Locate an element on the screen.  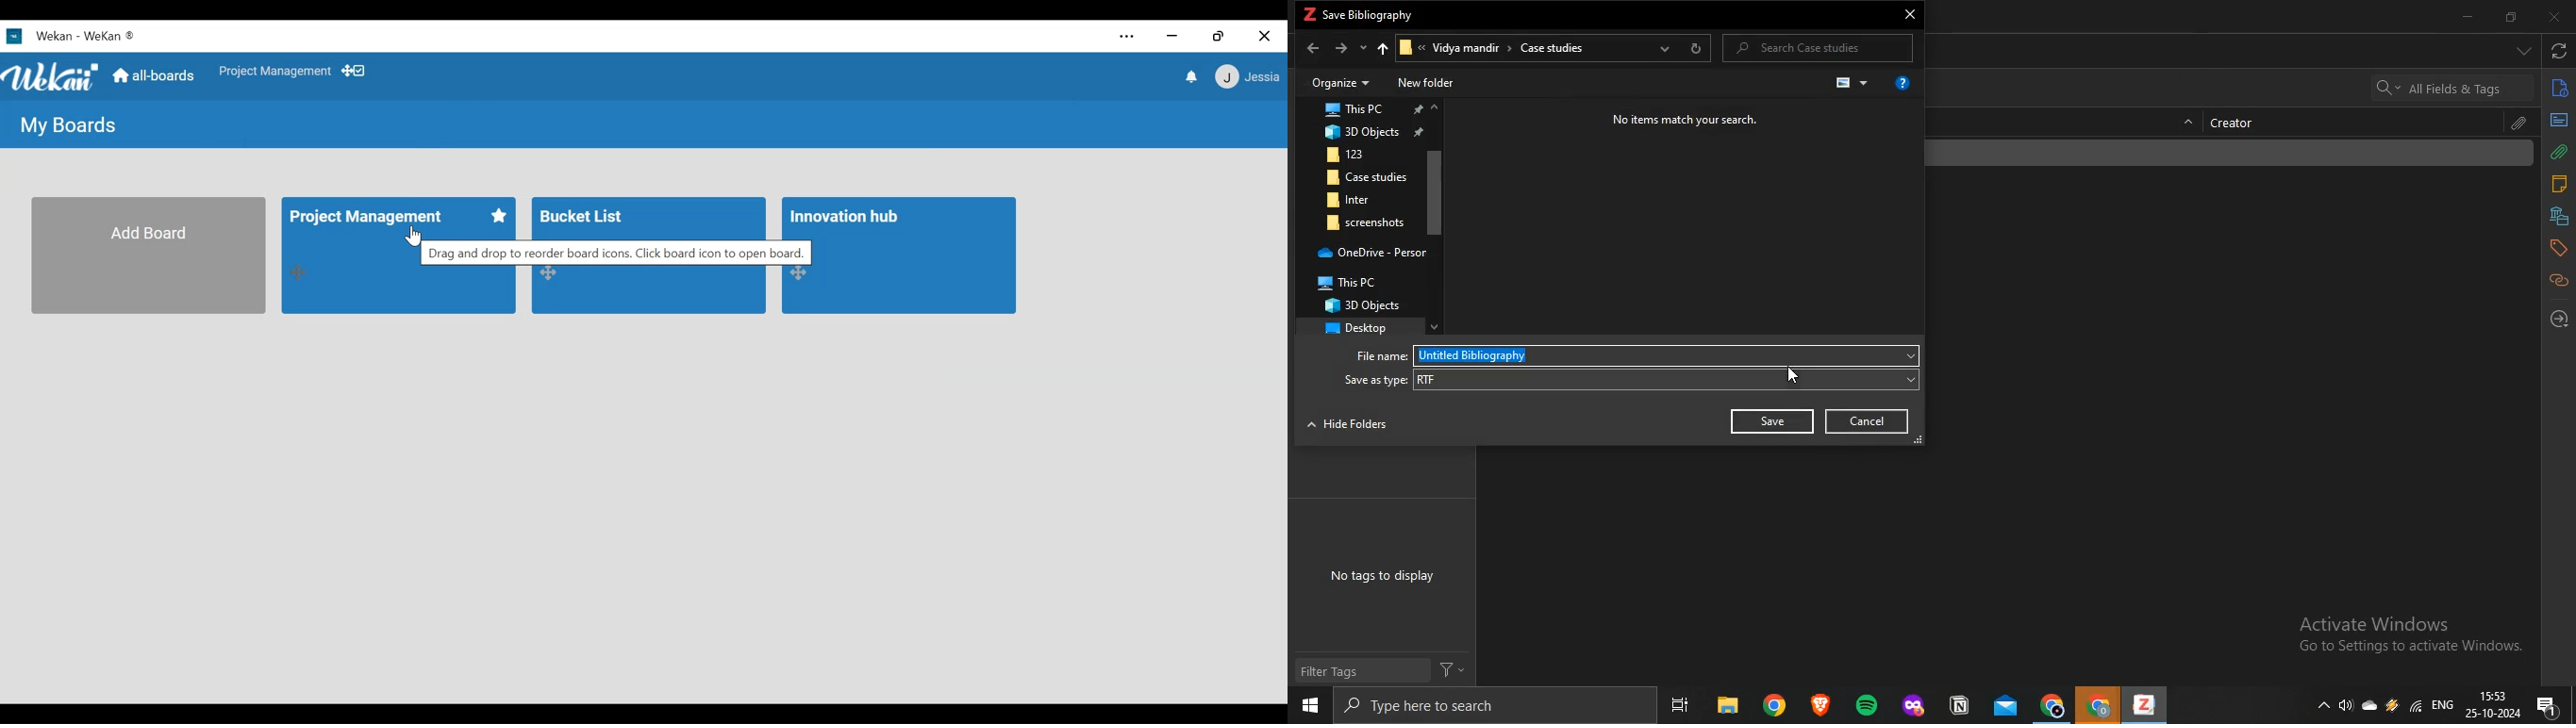
NTT is located at coordinates (1350, 423).